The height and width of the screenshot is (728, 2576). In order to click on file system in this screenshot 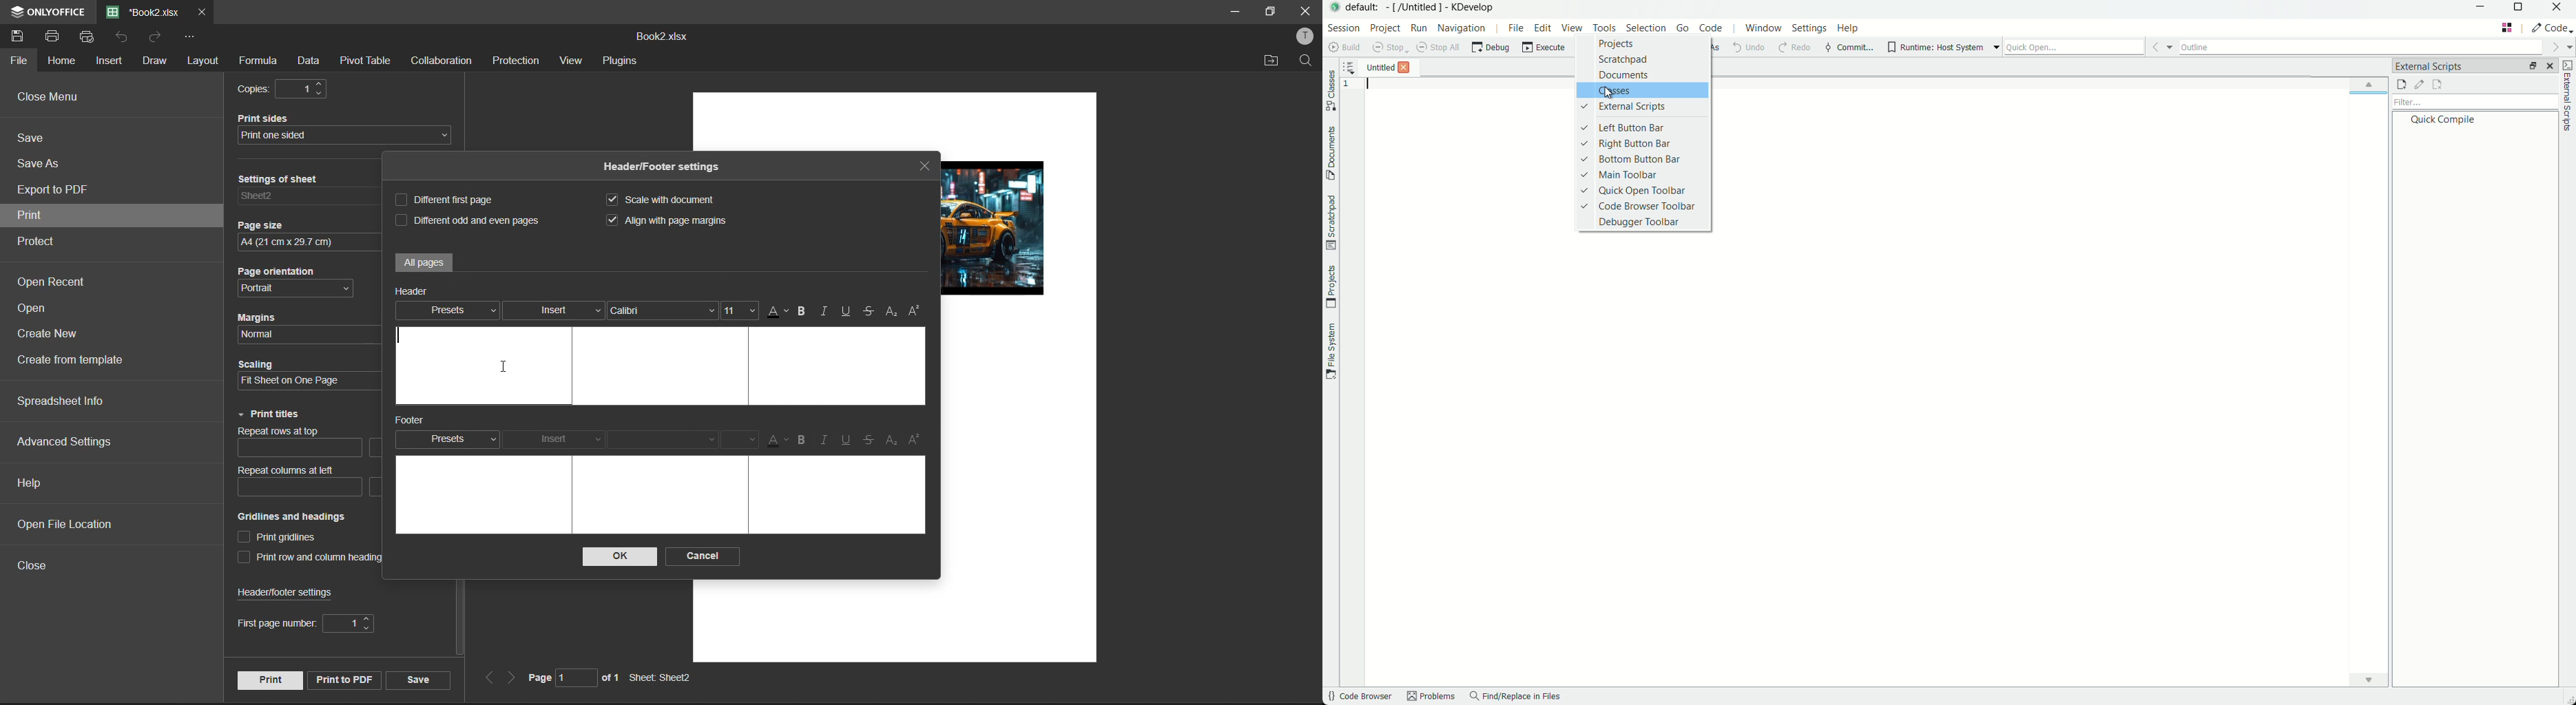, I will do `click(1333, 351)`.